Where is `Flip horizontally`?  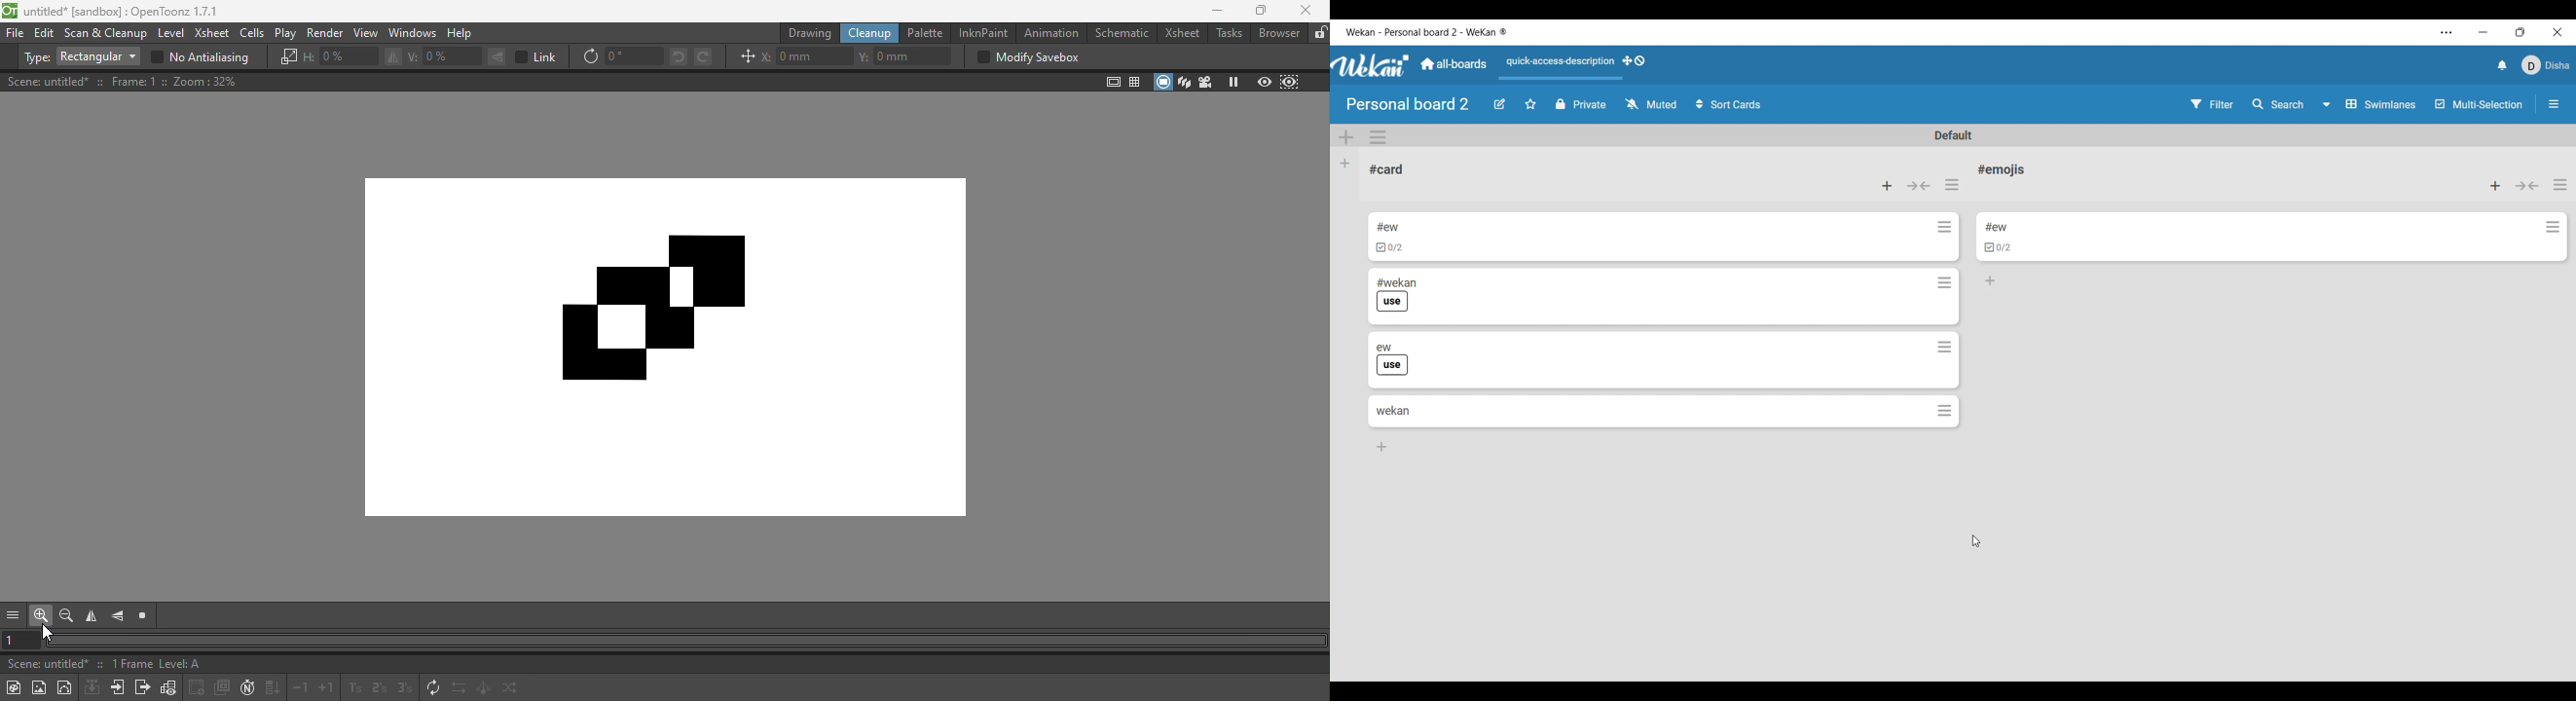 Flip horizontally is located at coordinates (90, 616).